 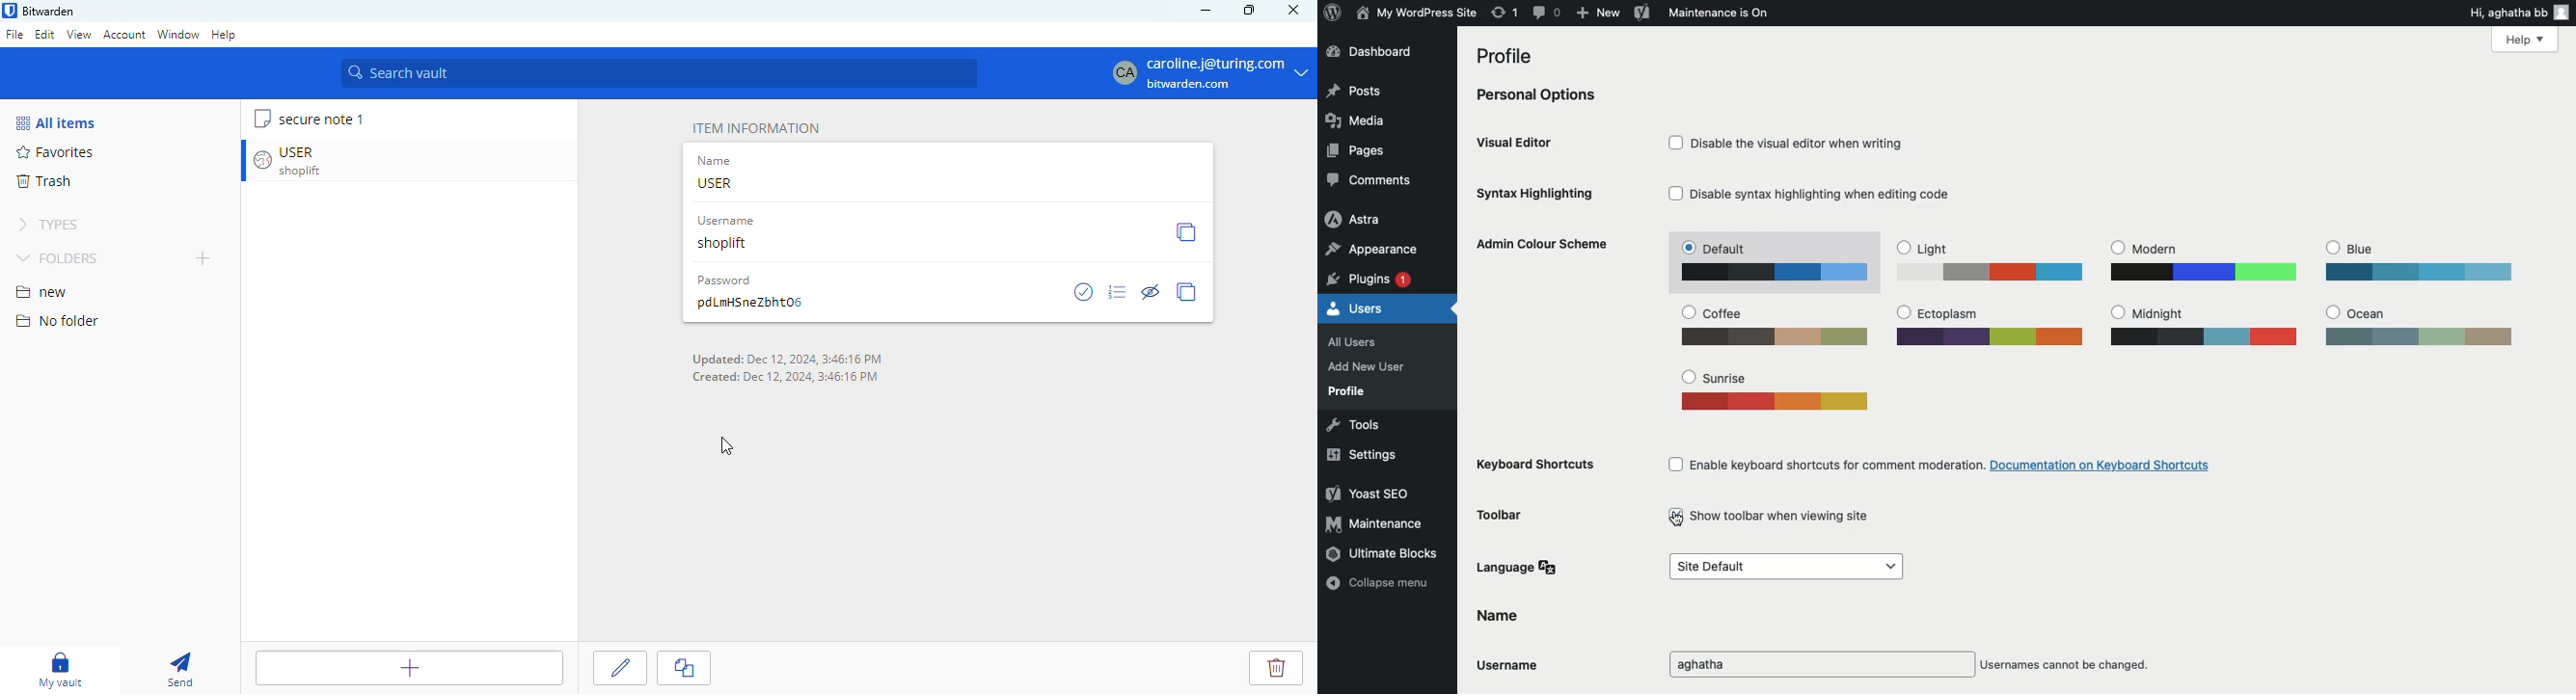 What do you see at coordinates (58, 322) in the screenshot?
I see `no folder` at bounding box center [58, 322].